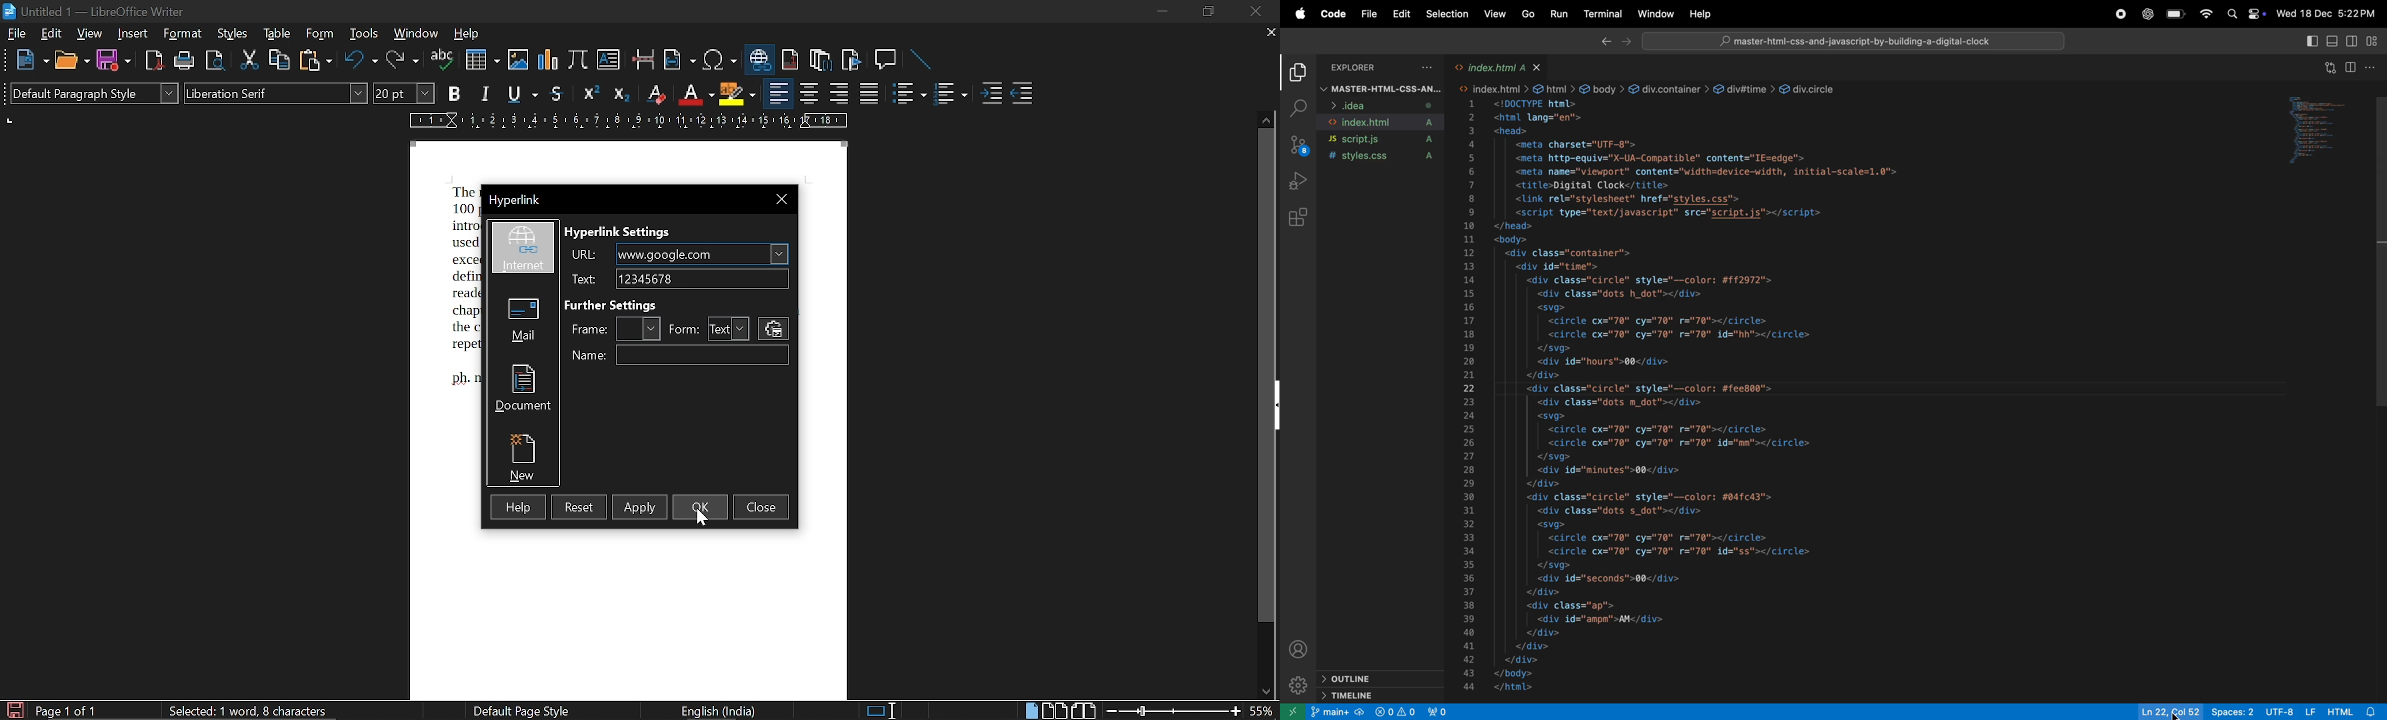  Describe the element at coordinates (777, 95) in the screenshot. I see `align left` at that location.